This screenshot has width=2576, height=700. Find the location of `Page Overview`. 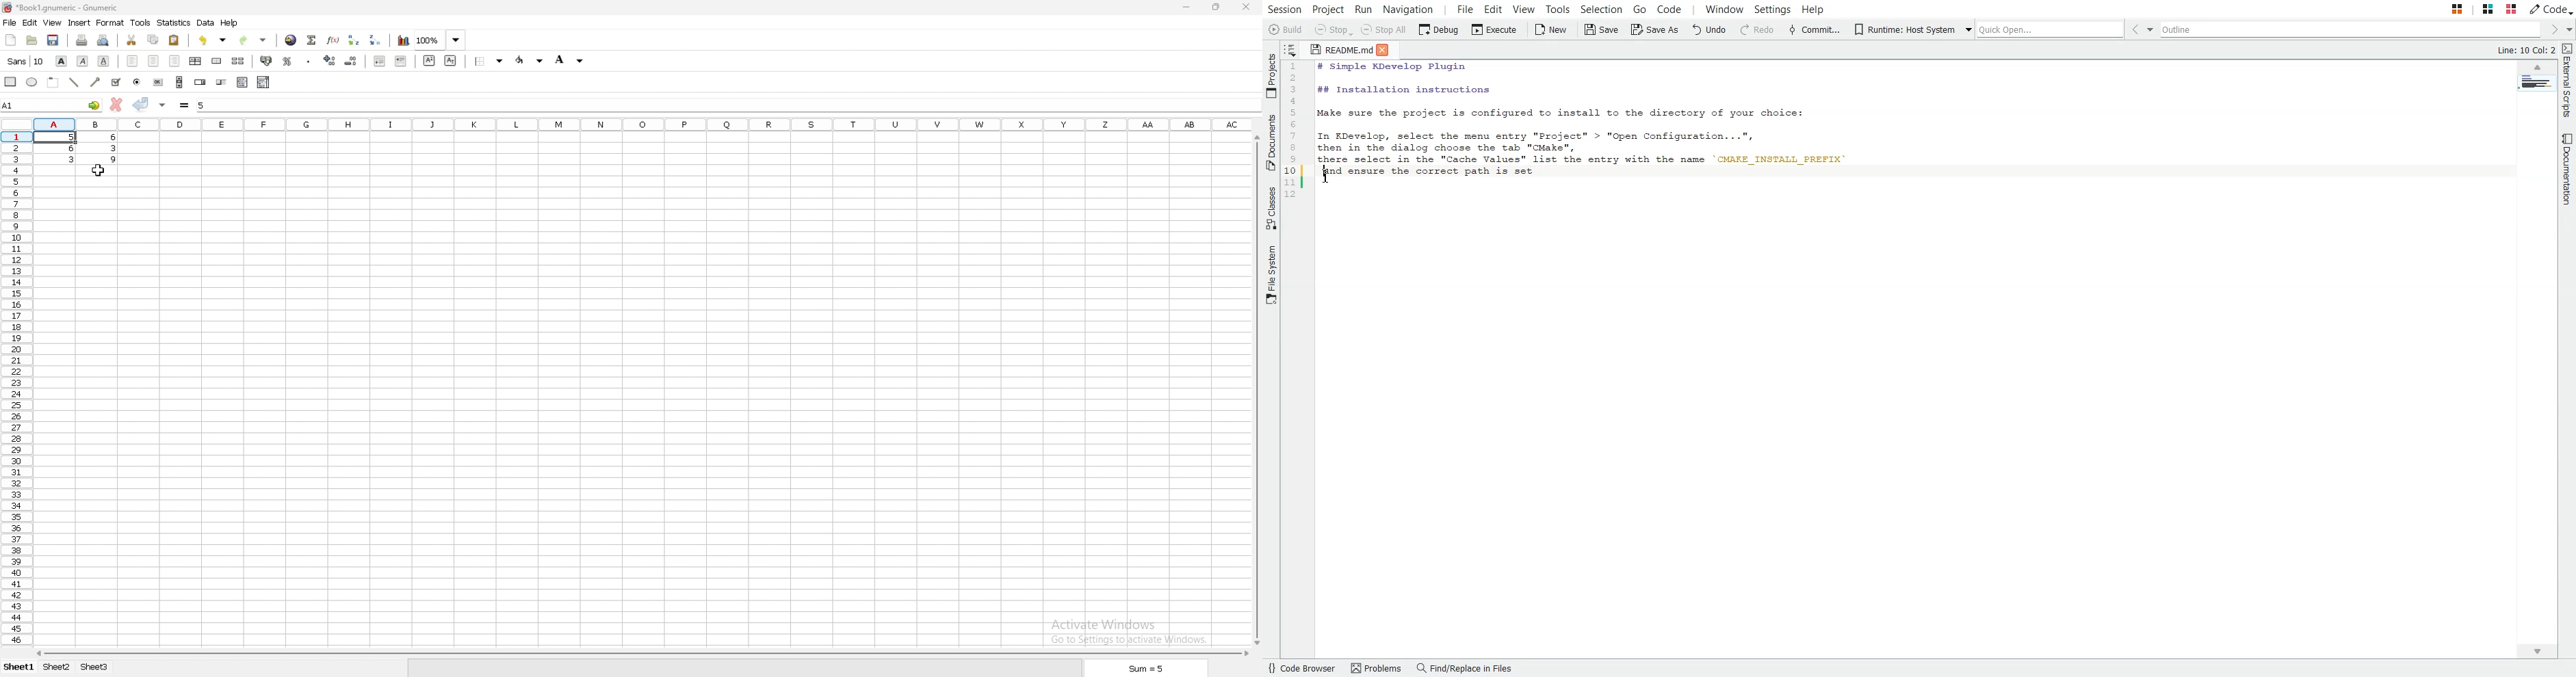

Page Overview is located at coordinates (2536, 83).